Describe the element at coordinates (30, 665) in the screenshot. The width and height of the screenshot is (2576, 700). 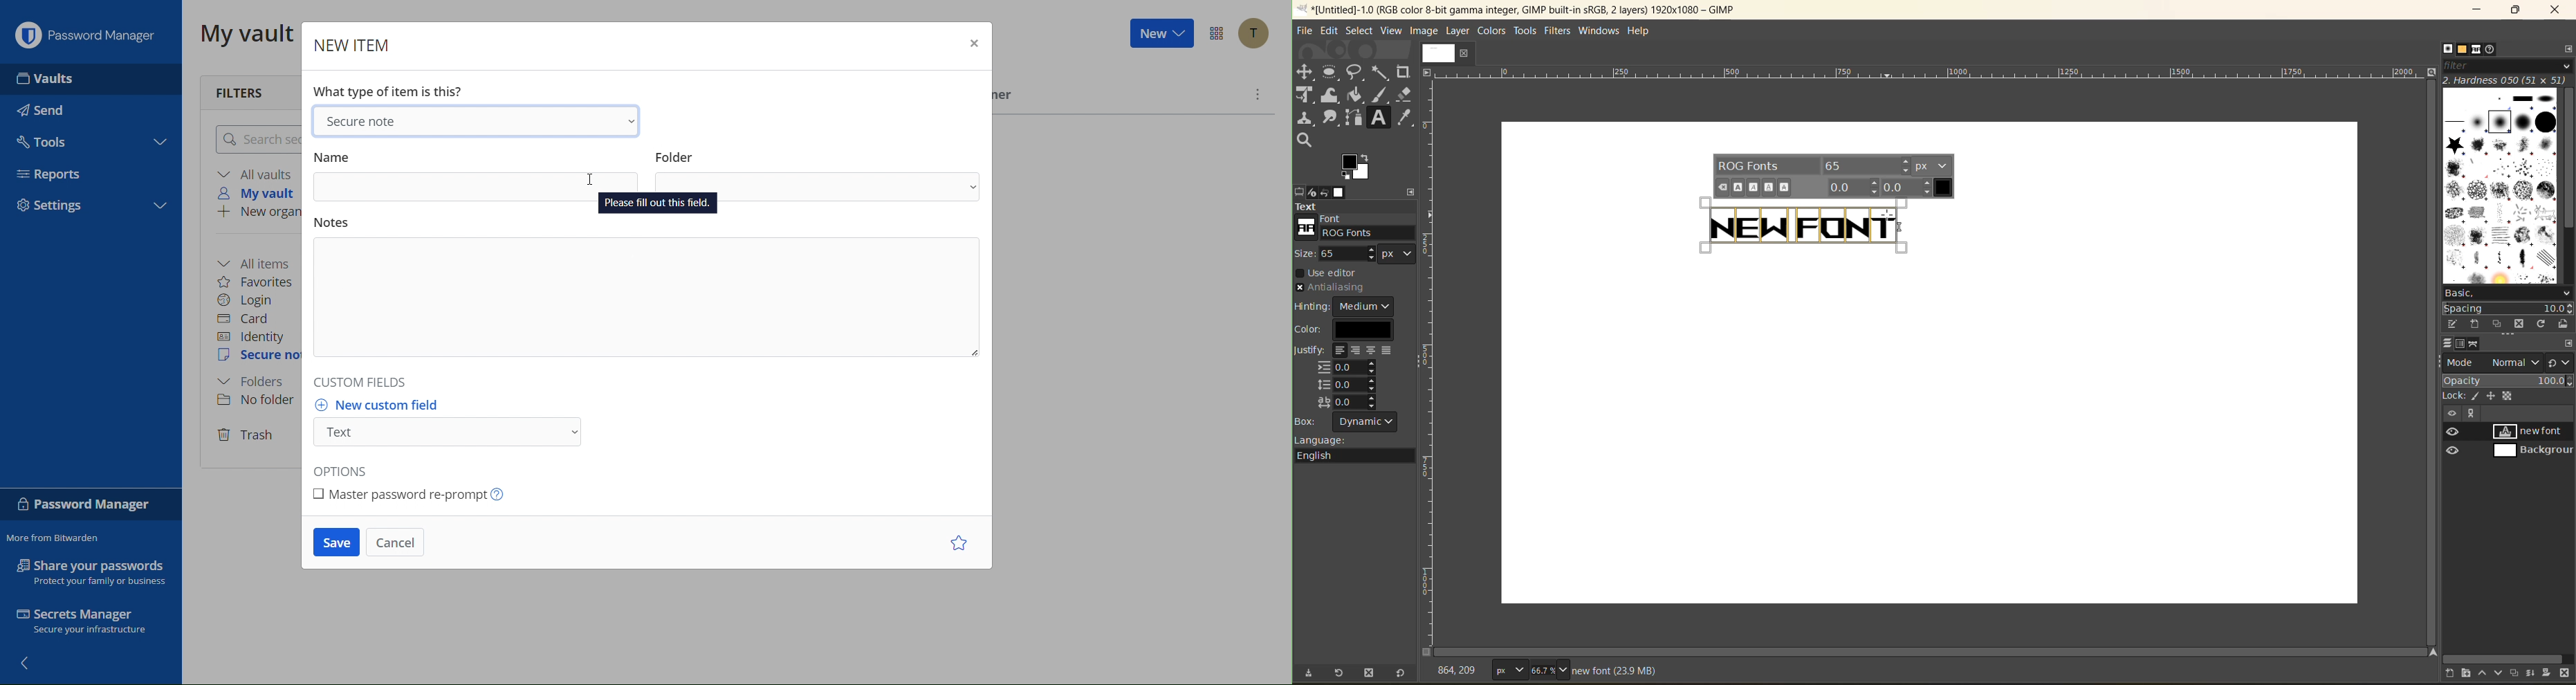
I see `Back` at that location.